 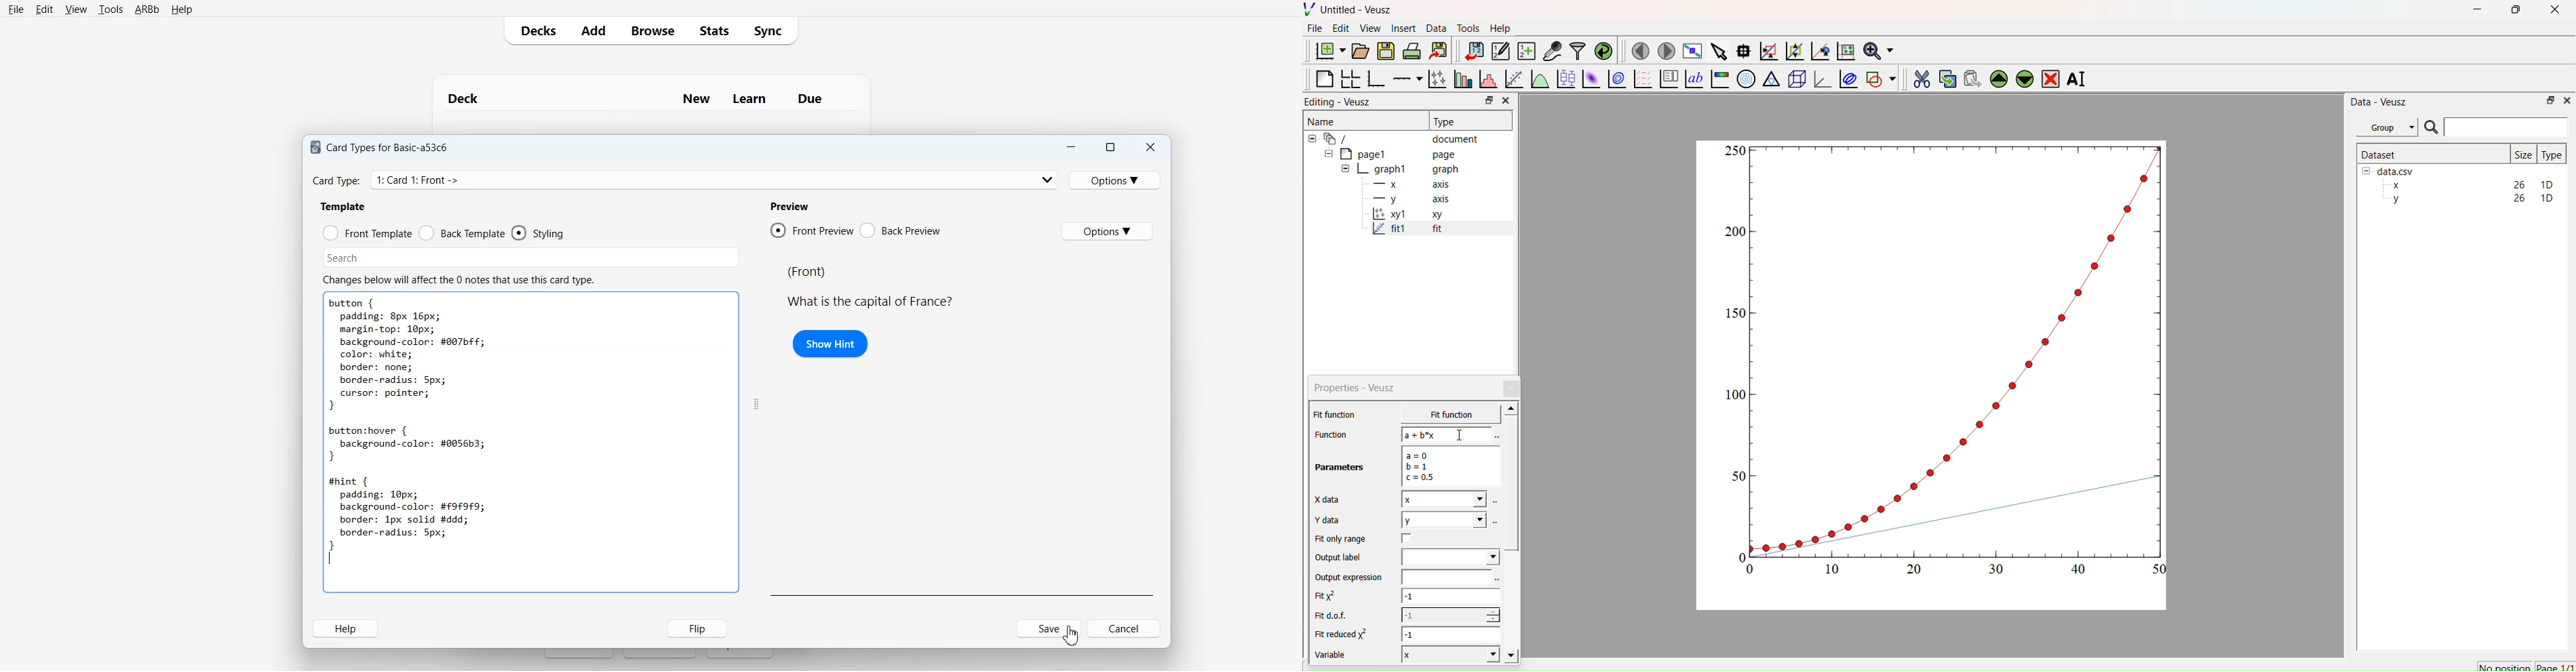 I want to click on Full screen, so click(x=1690, y=51).